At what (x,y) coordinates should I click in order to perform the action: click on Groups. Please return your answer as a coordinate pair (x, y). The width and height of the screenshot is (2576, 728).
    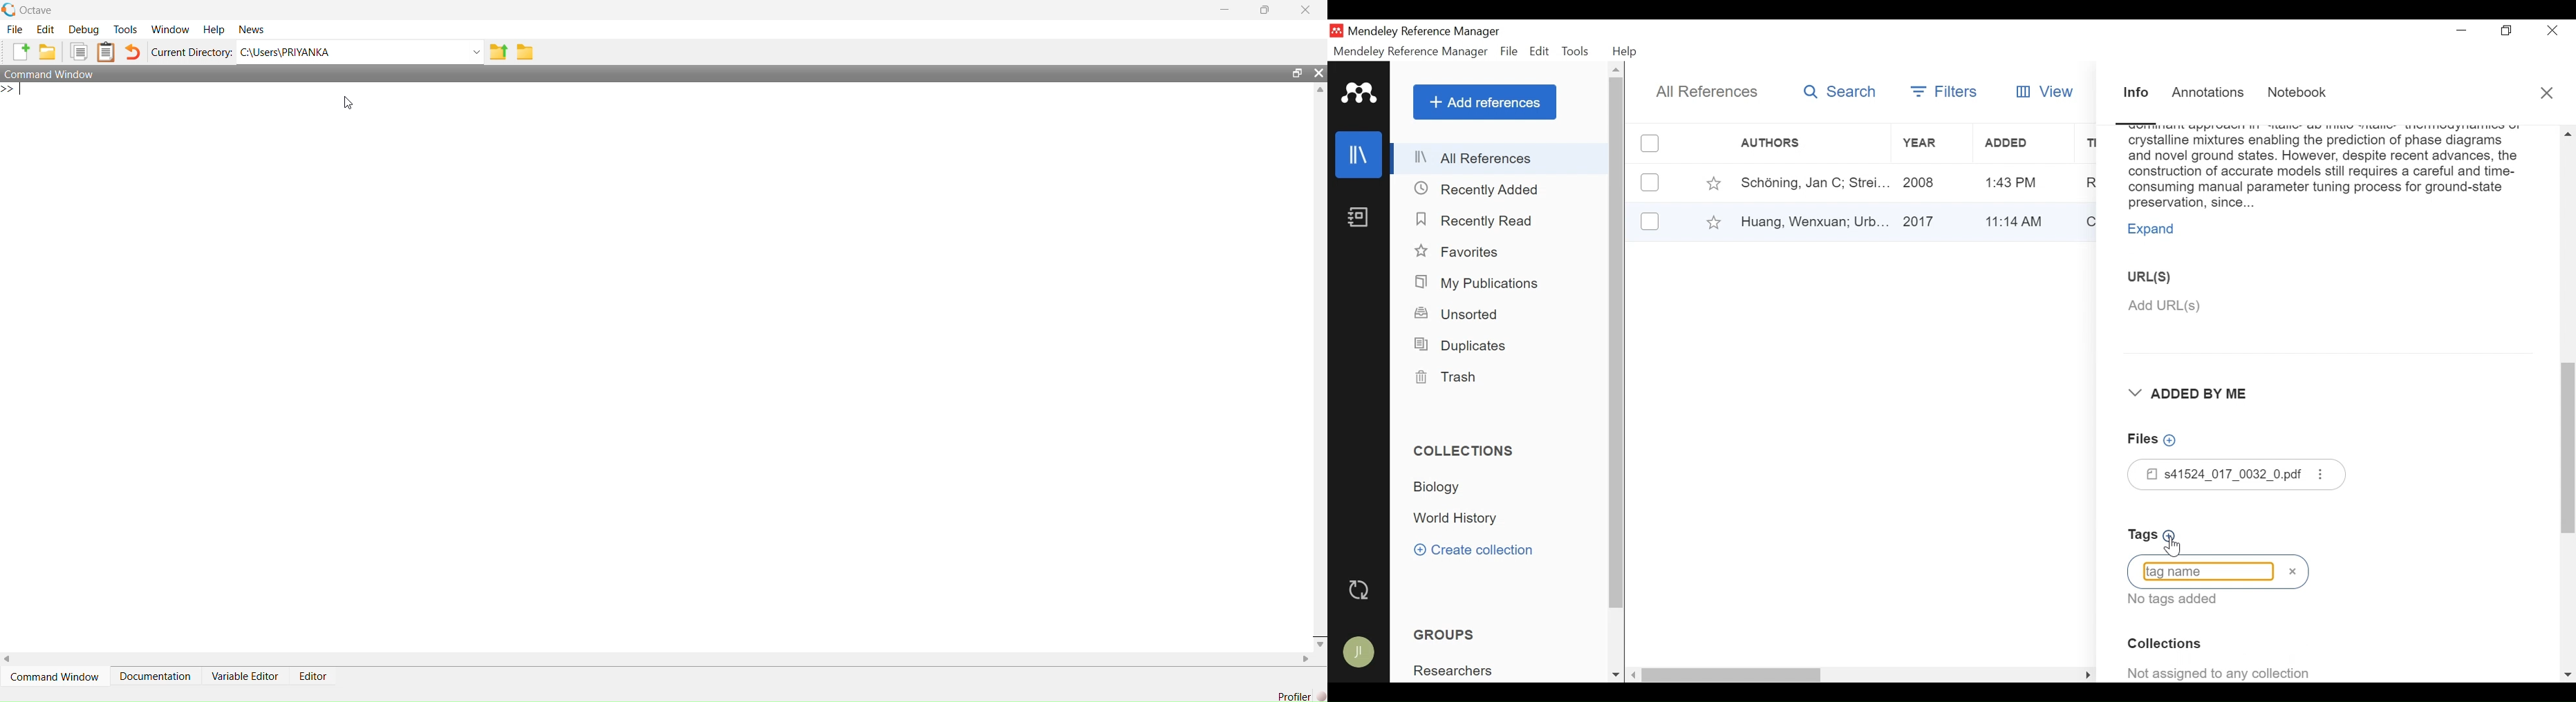
    Looking at the image, I should click on (1447, 635).